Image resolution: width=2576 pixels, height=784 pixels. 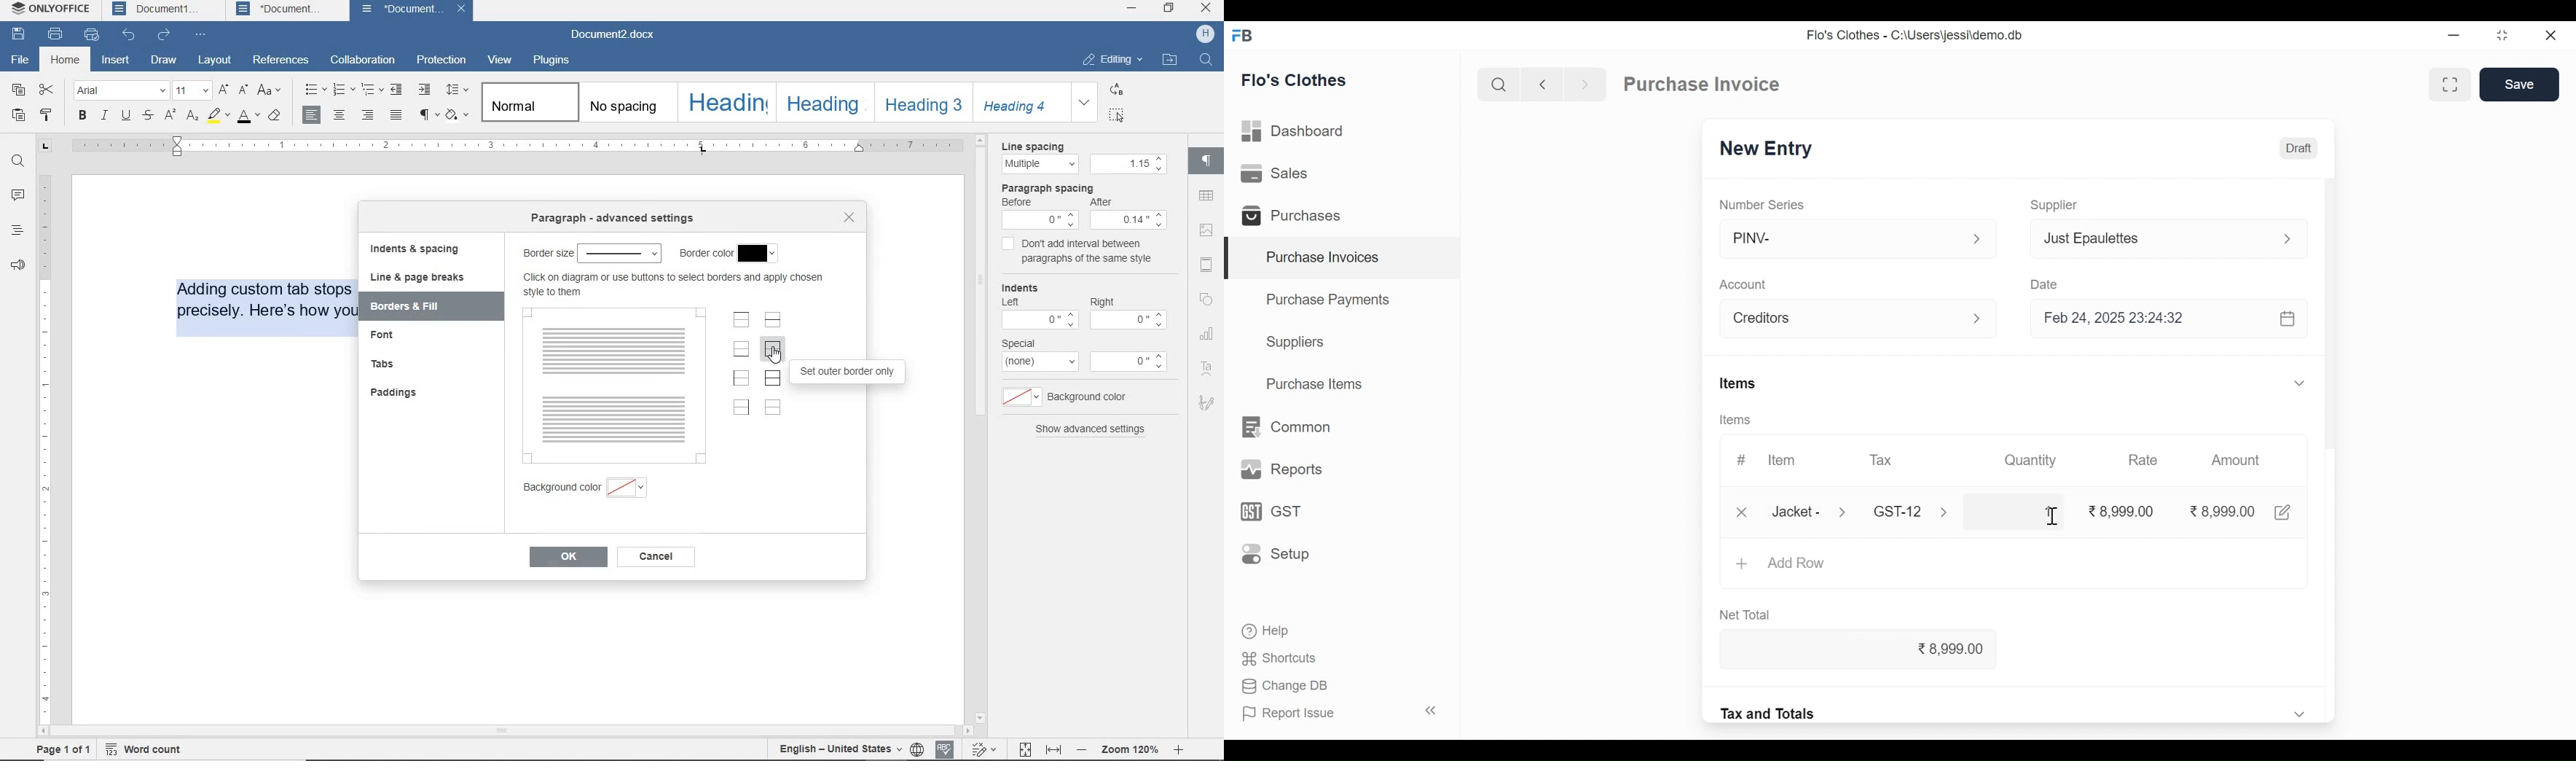 I want to click on expand, so click(x=1085, y=102).